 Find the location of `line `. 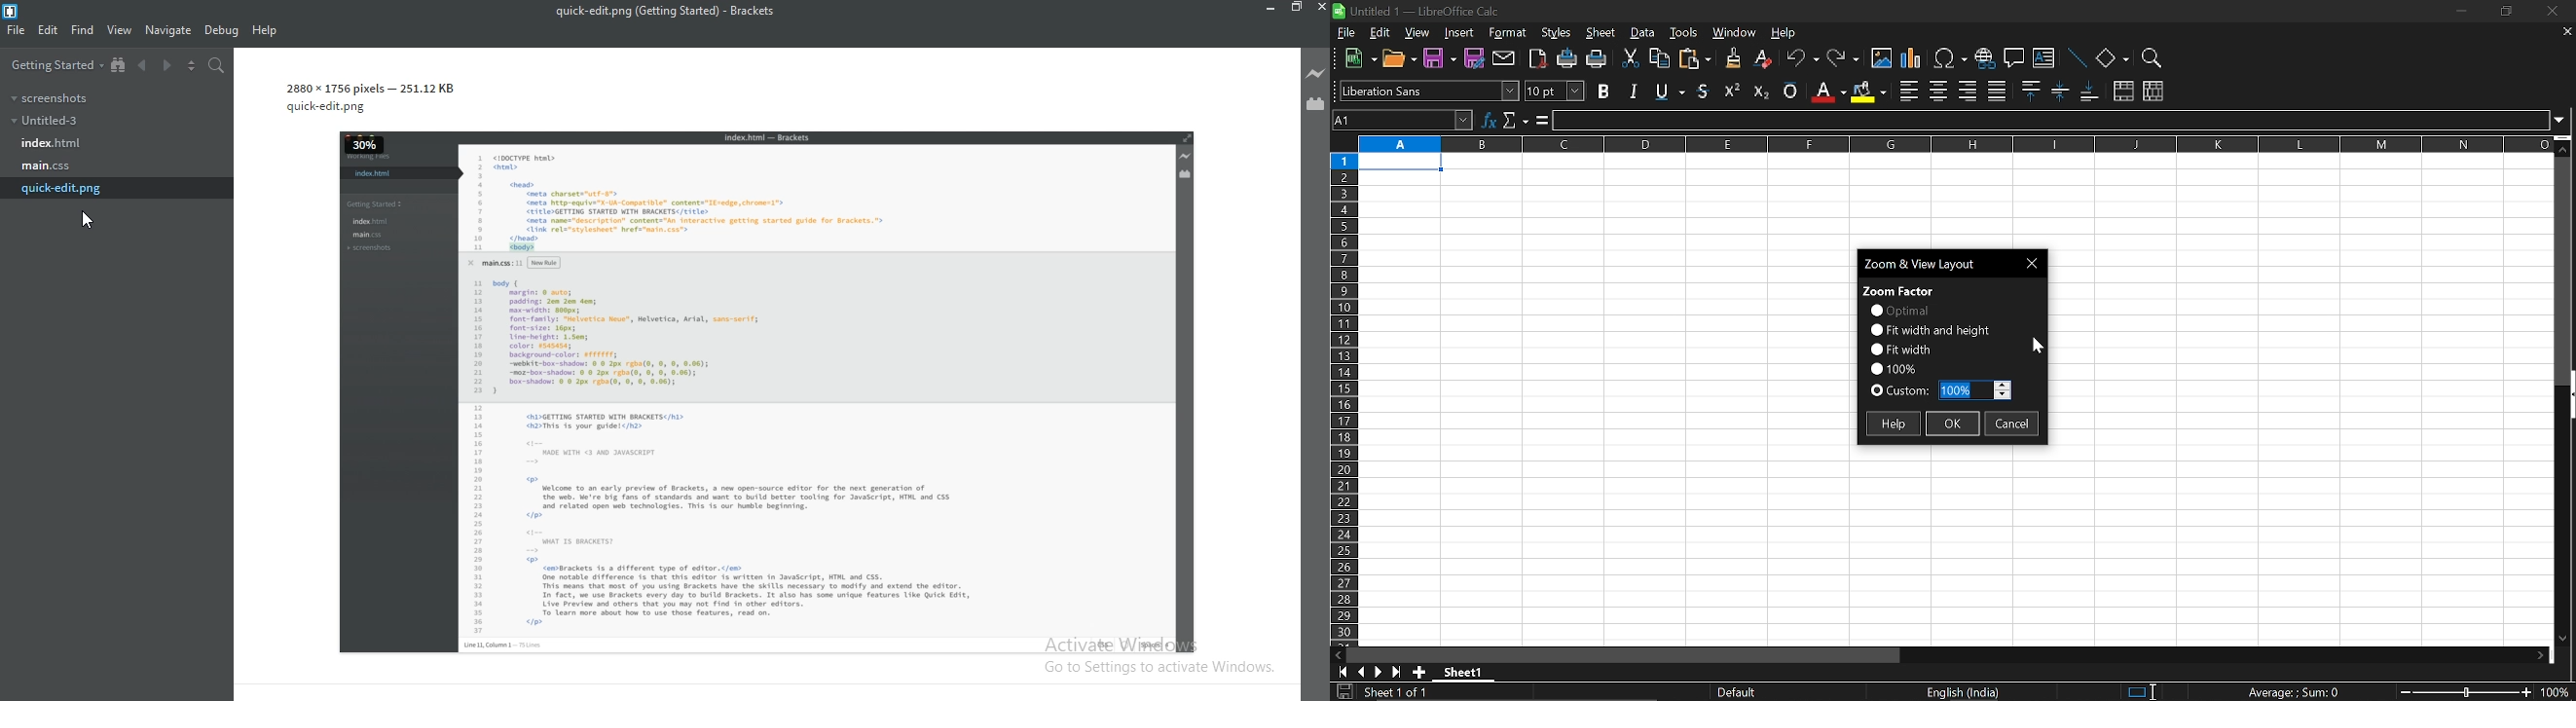

line  is located at coordinates (2076, 59).